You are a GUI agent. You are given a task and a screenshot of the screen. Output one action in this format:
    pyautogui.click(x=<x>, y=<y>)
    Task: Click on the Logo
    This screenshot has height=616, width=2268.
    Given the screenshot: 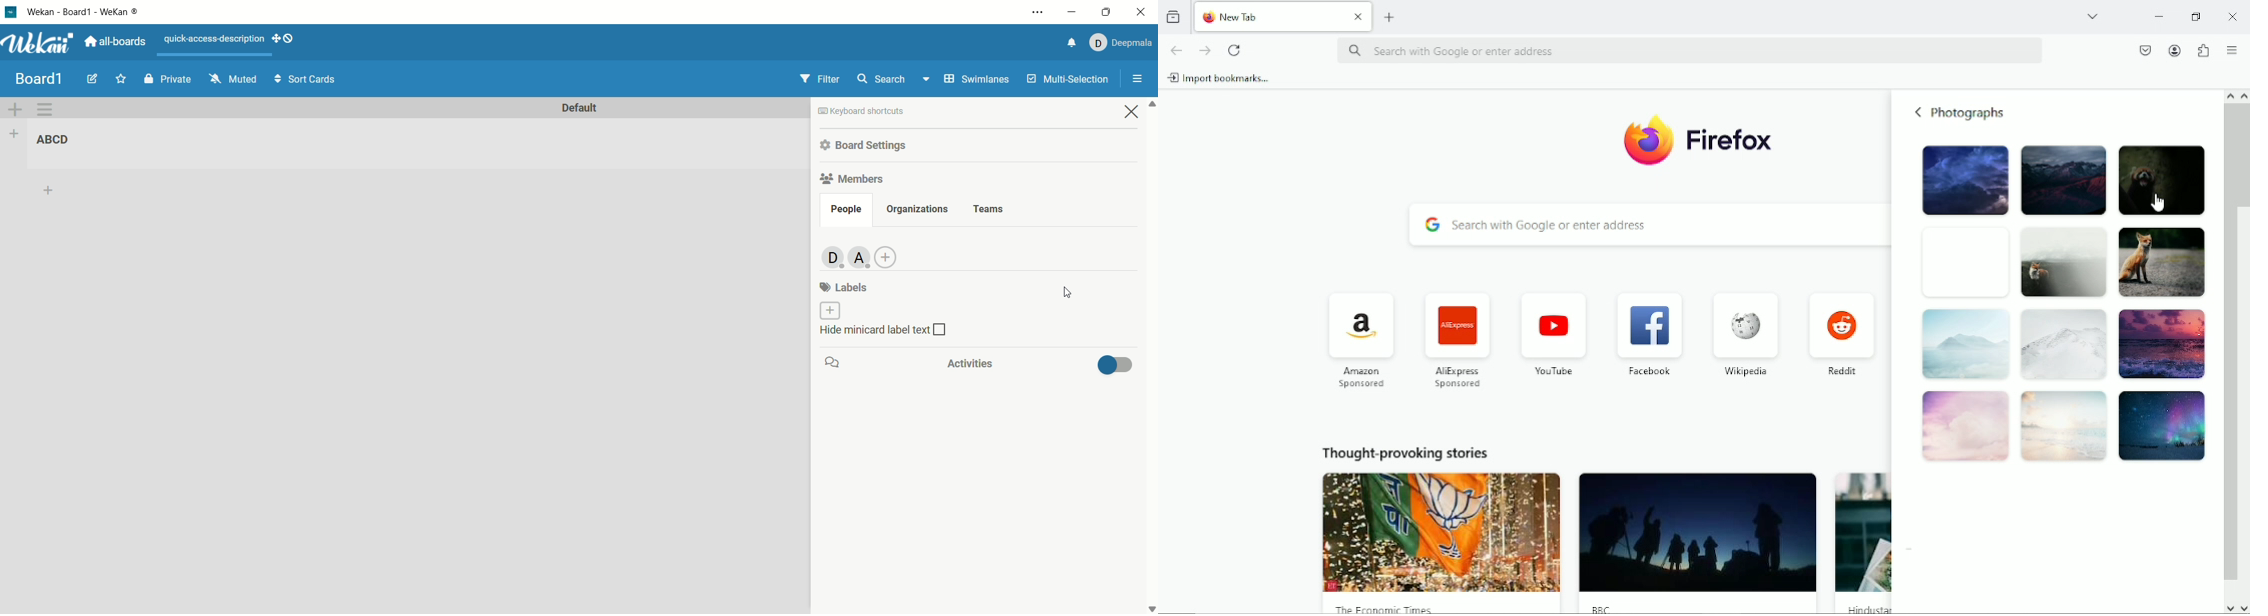 What is the action you would take?
    pyautogui.click(x=1649, y=140)
    